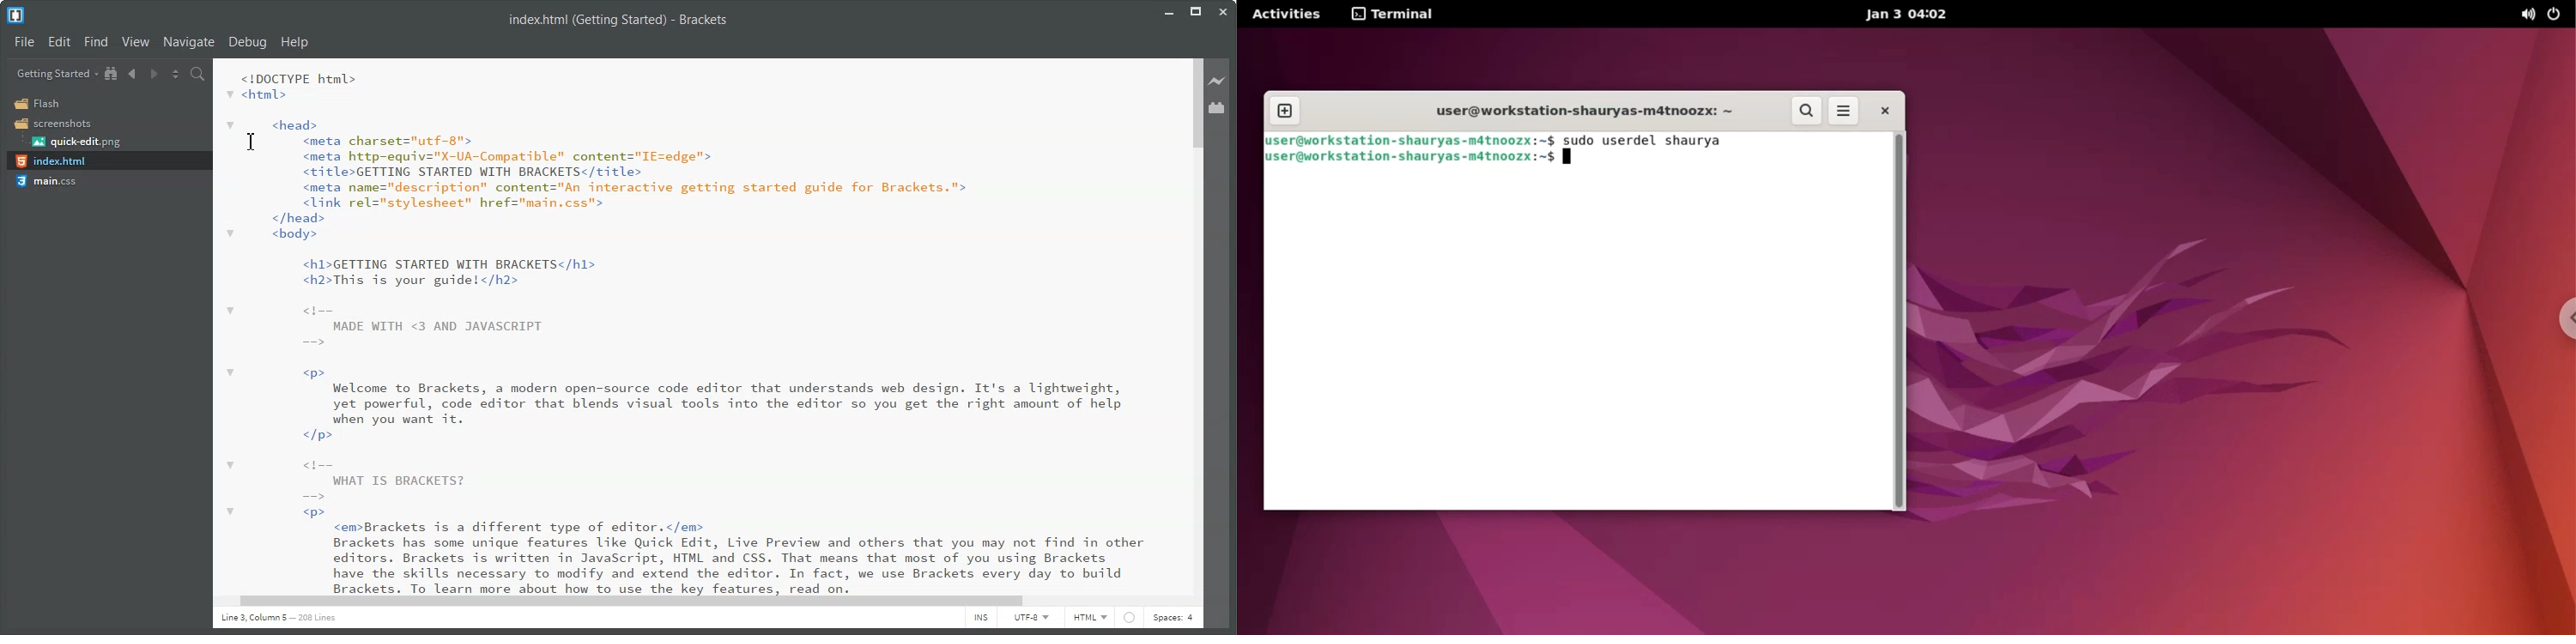 The height and width of the screenshot is (644, 2576). What do you see at coordinates (52, 181) in the screenshot?
I see `main.css` at bounding box center [52, 181].